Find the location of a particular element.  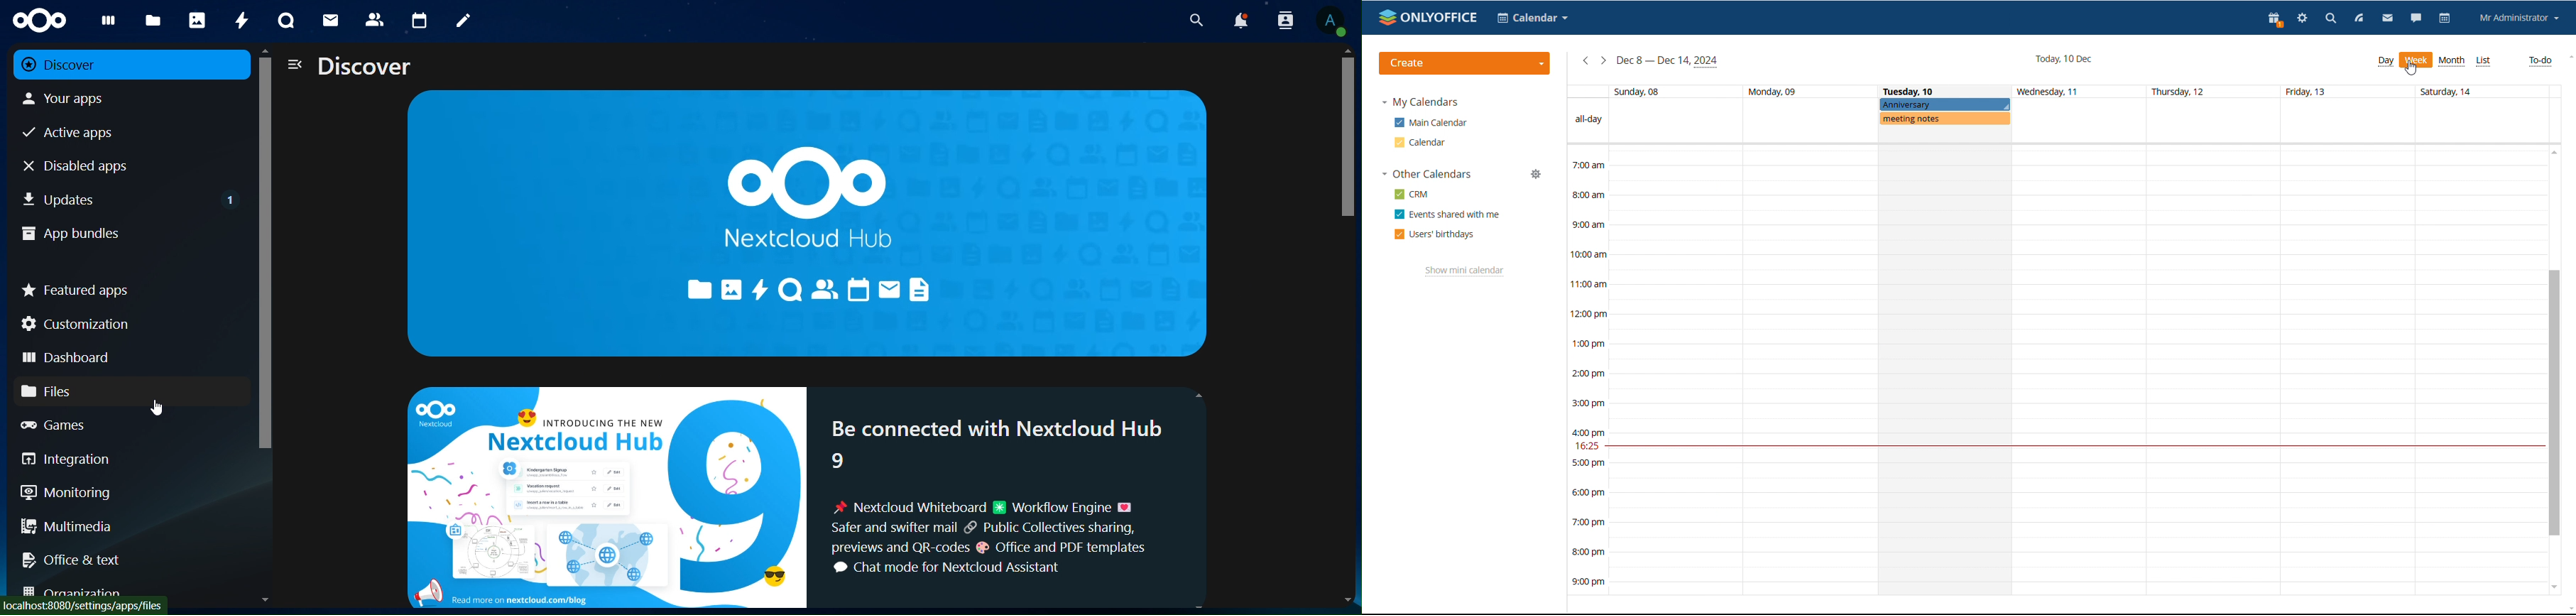

customization is located at coordinates (79, 324).